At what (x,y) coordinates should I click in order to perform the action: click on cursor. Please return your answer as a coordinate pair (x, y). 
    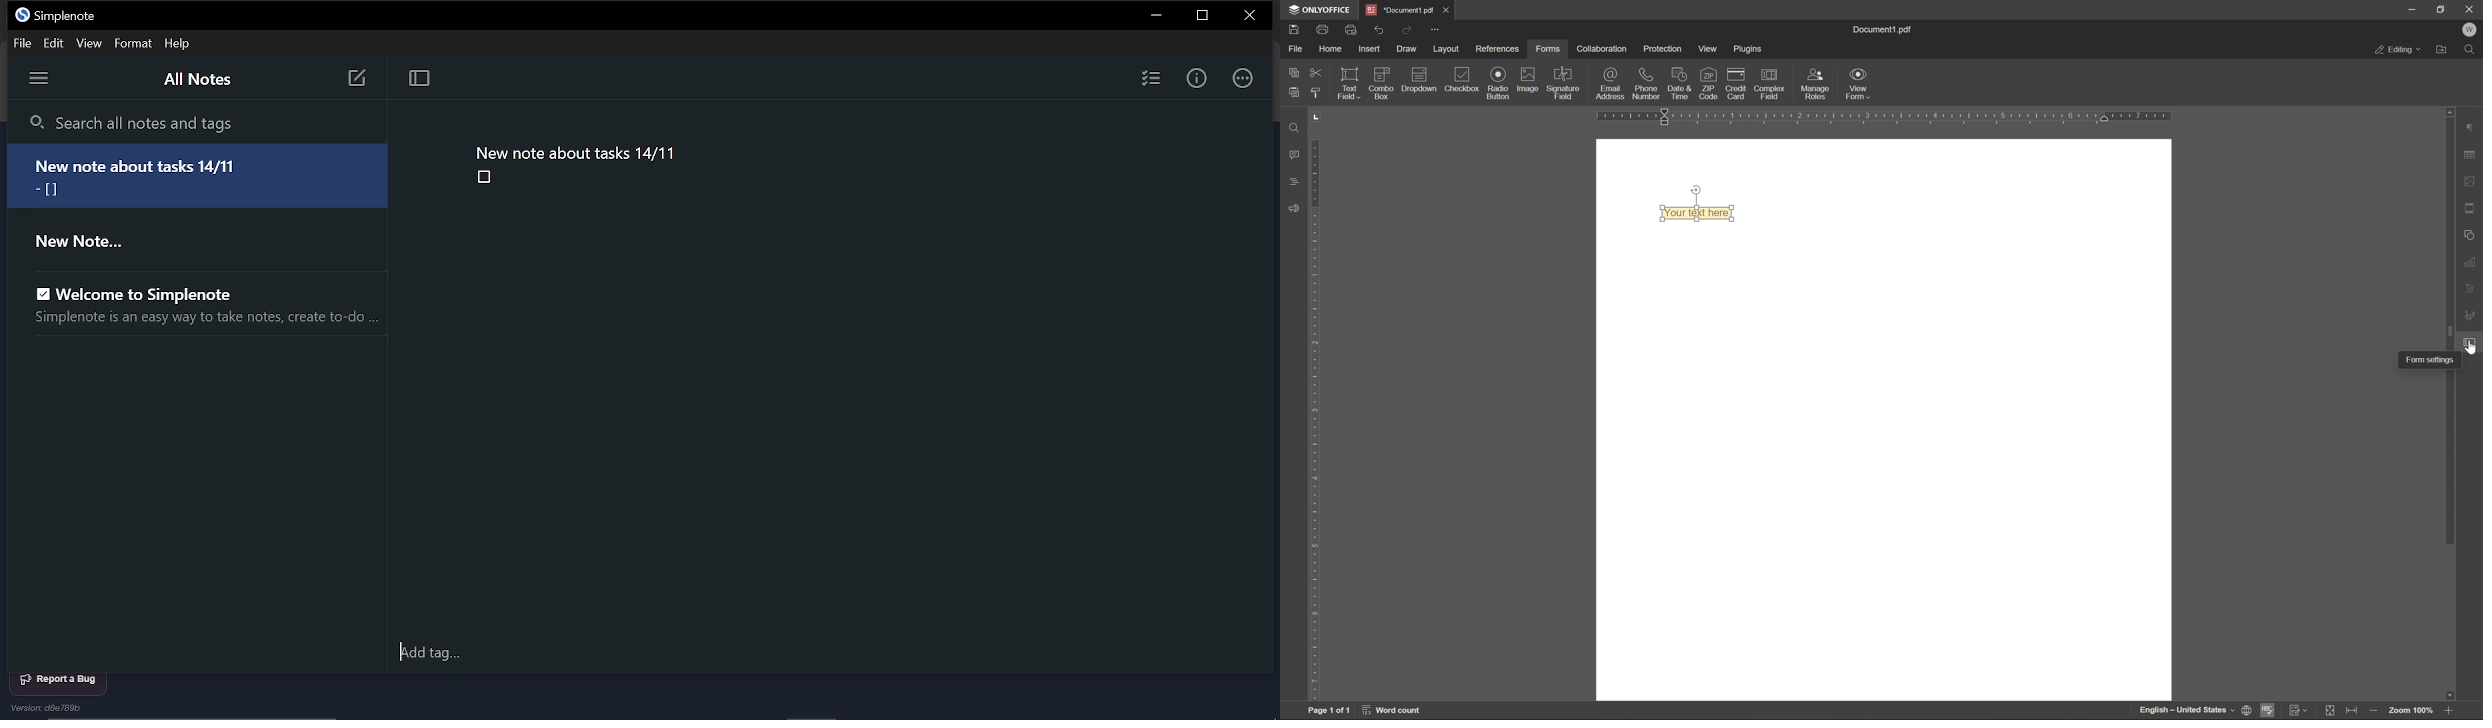
    Looking at the image, I should click on (401, 653).